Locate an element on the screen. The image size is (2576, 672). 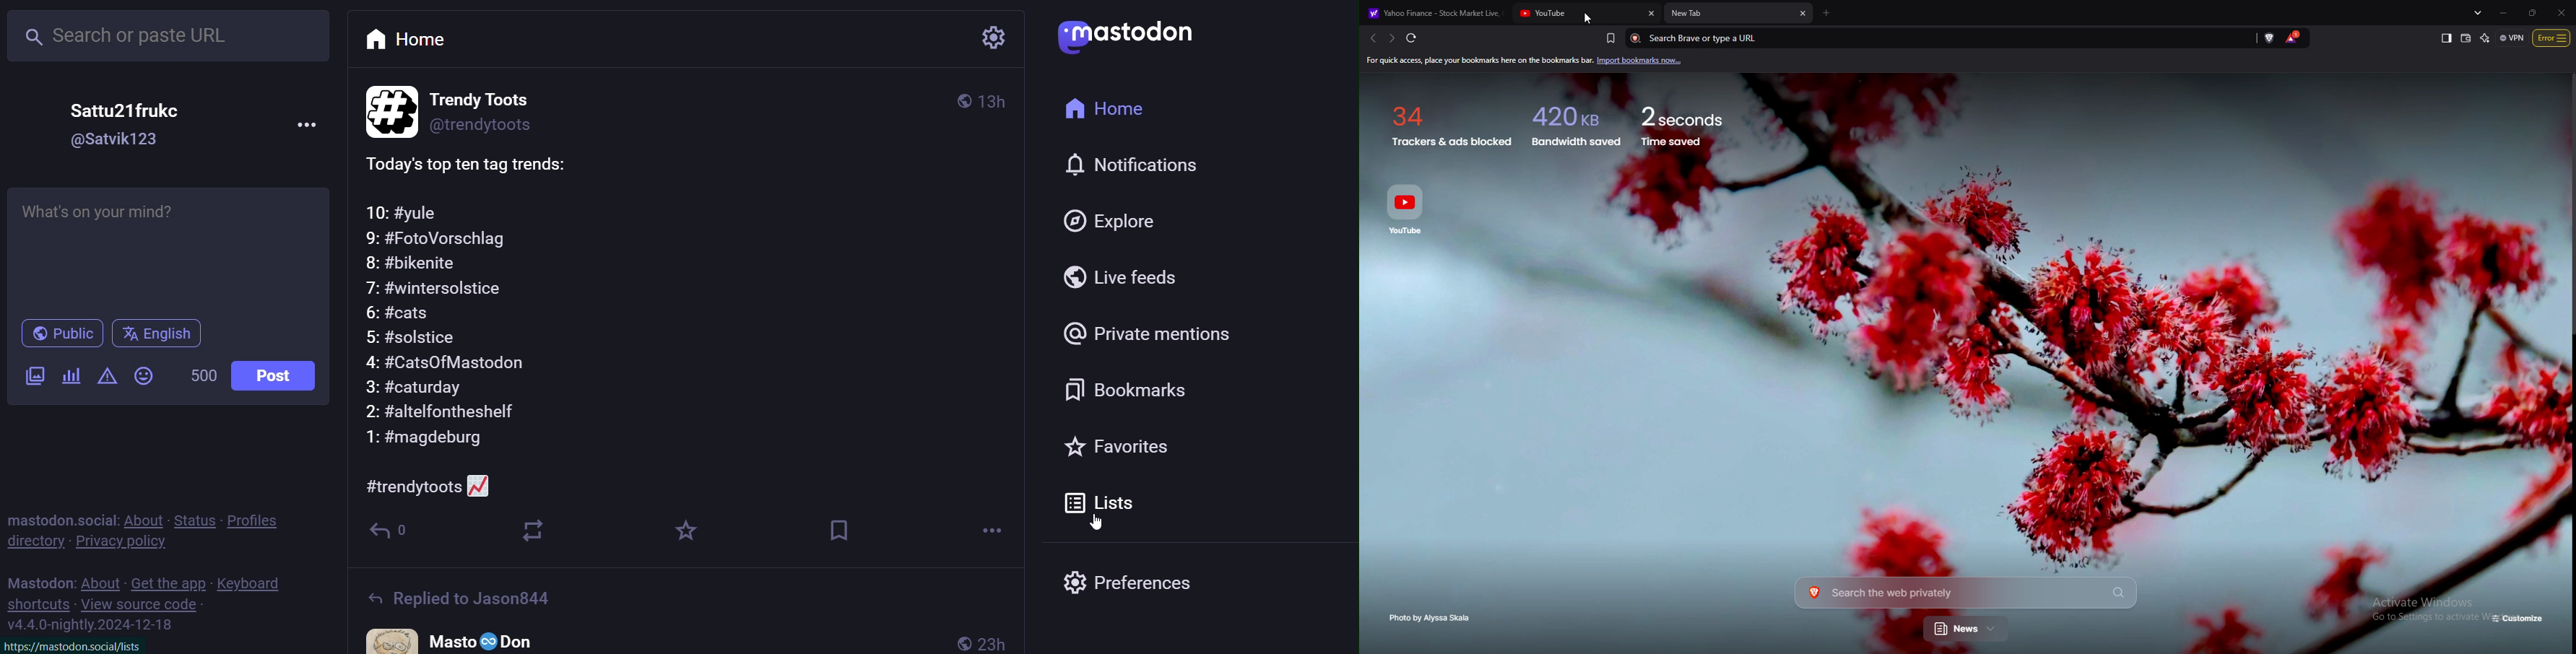
mastodon social is located at coordinates (61, 517).